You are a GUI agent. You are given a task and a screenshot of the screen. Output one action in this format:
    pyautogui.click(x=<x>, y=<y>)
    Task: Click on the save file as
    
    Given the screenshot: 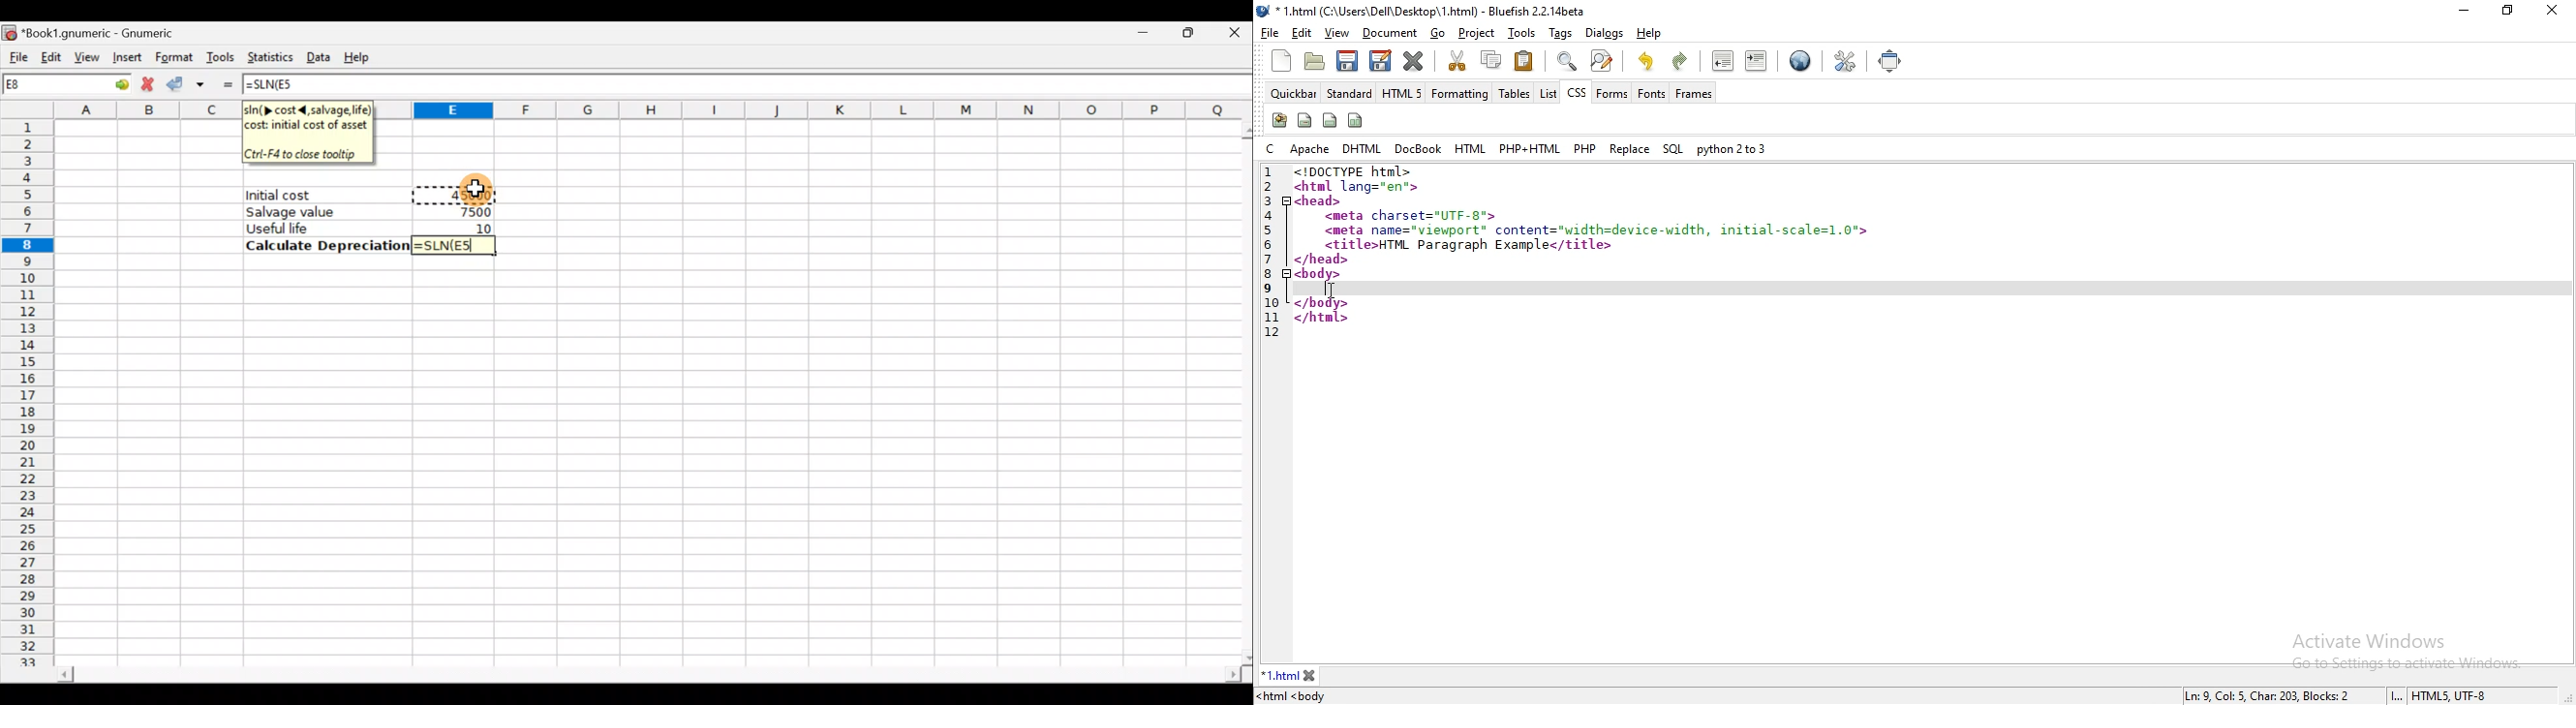 What is the action you would take?
    pyautogui.click(x=1380, y=60)
    